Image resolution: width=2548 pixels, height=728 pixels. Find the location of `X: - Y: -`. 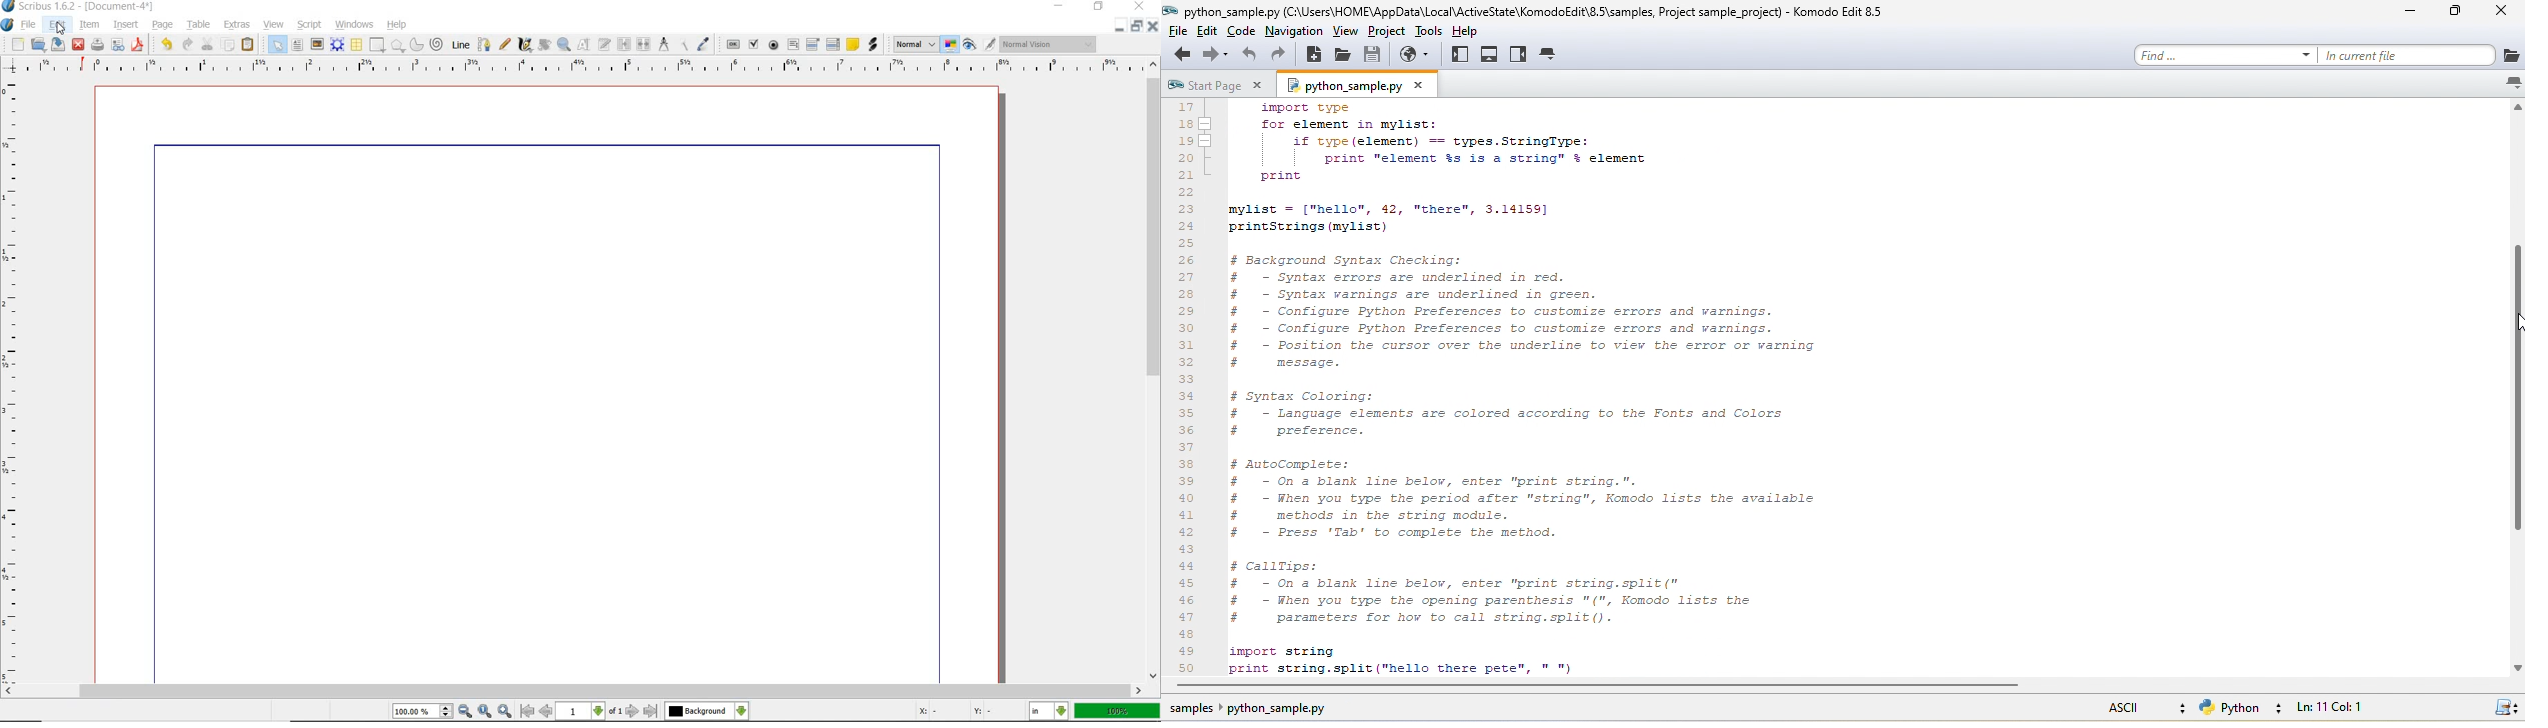

X: - Y: - is located at coordinates (954, 712).